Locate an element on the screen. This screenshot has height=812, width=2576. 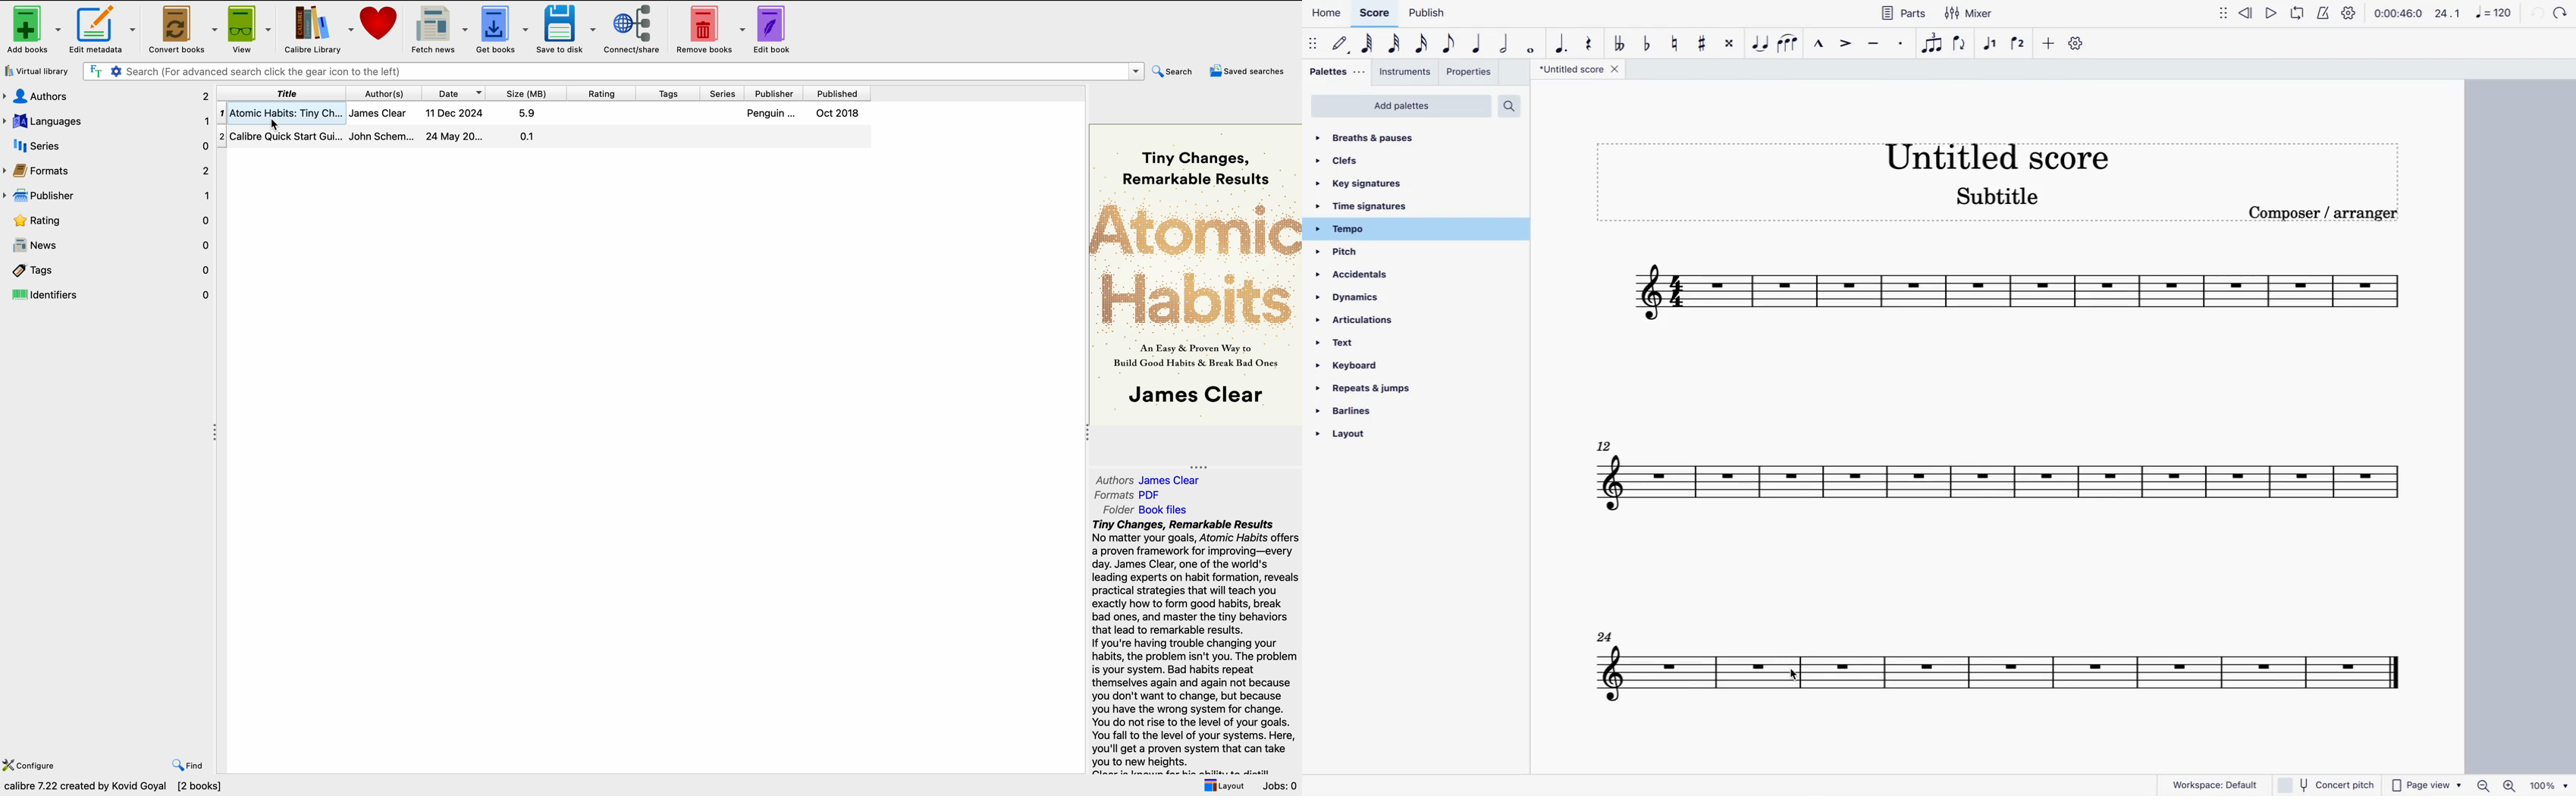
score is located at coordinates (1374, 17).